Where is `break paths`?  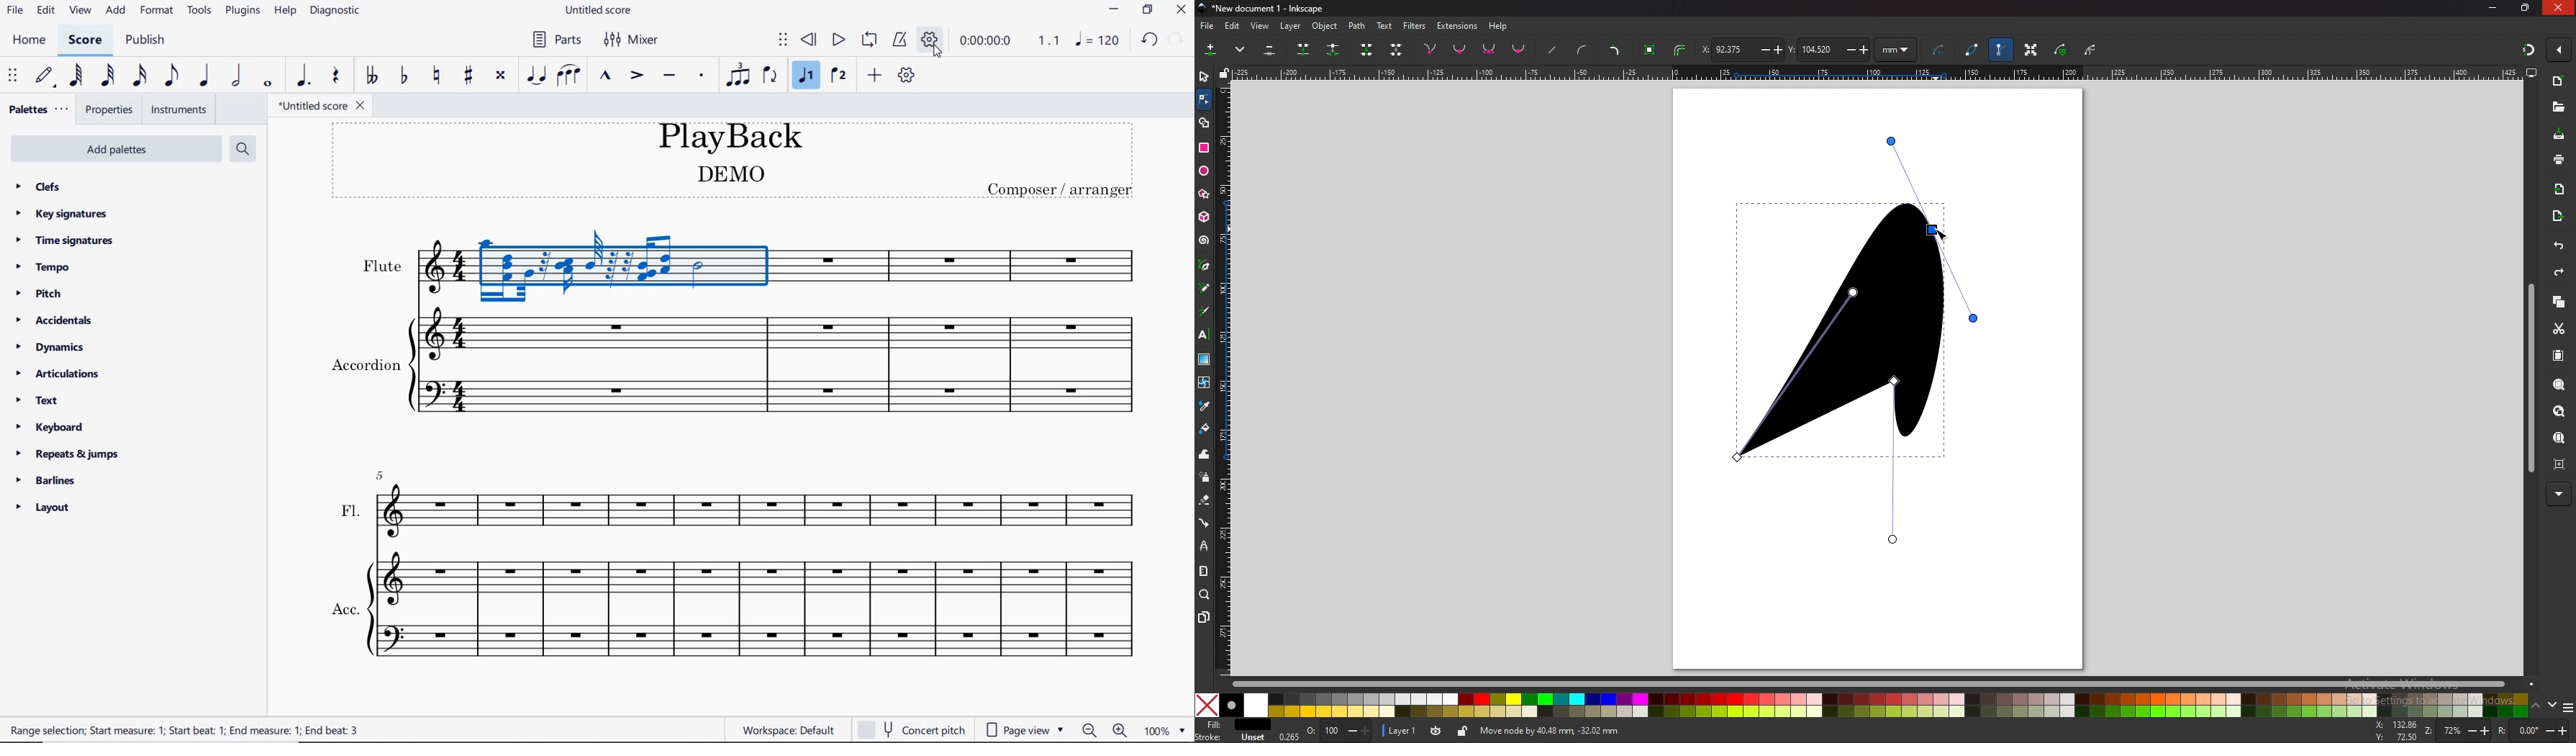 break paths is located at coordinates (1335, 50).